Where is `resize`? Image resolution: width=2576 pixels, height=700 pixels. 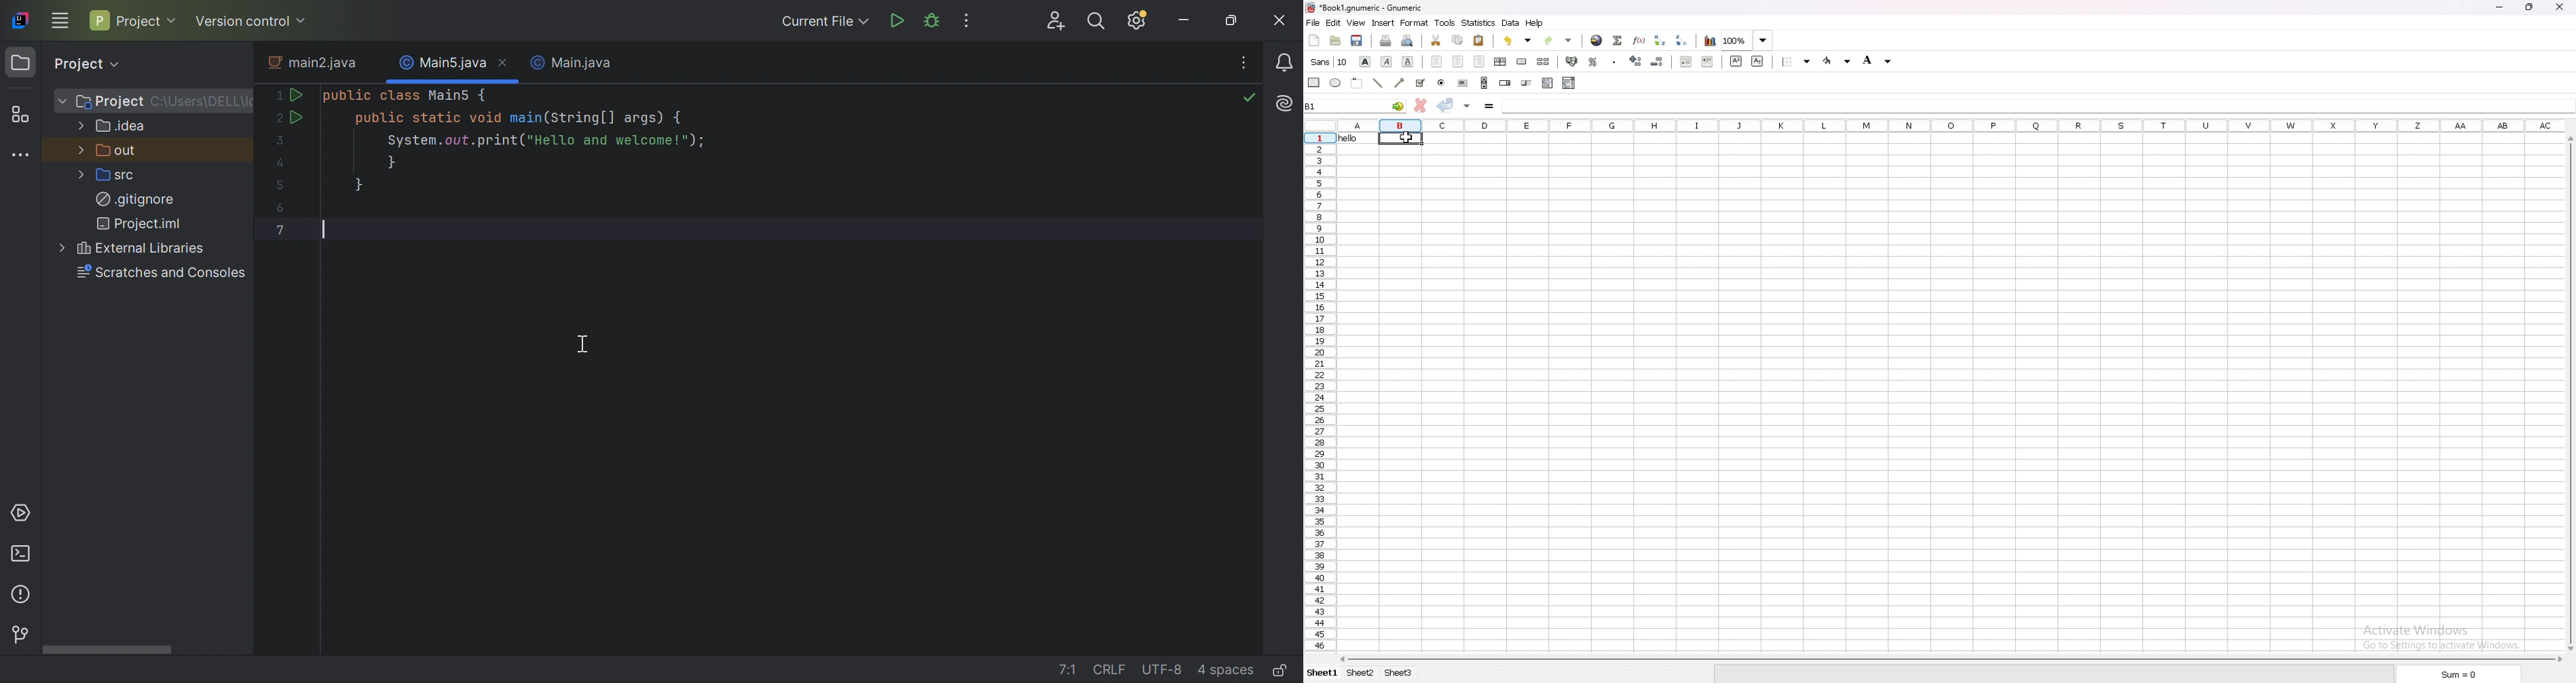
resize is located at coordinates (2529, 7).